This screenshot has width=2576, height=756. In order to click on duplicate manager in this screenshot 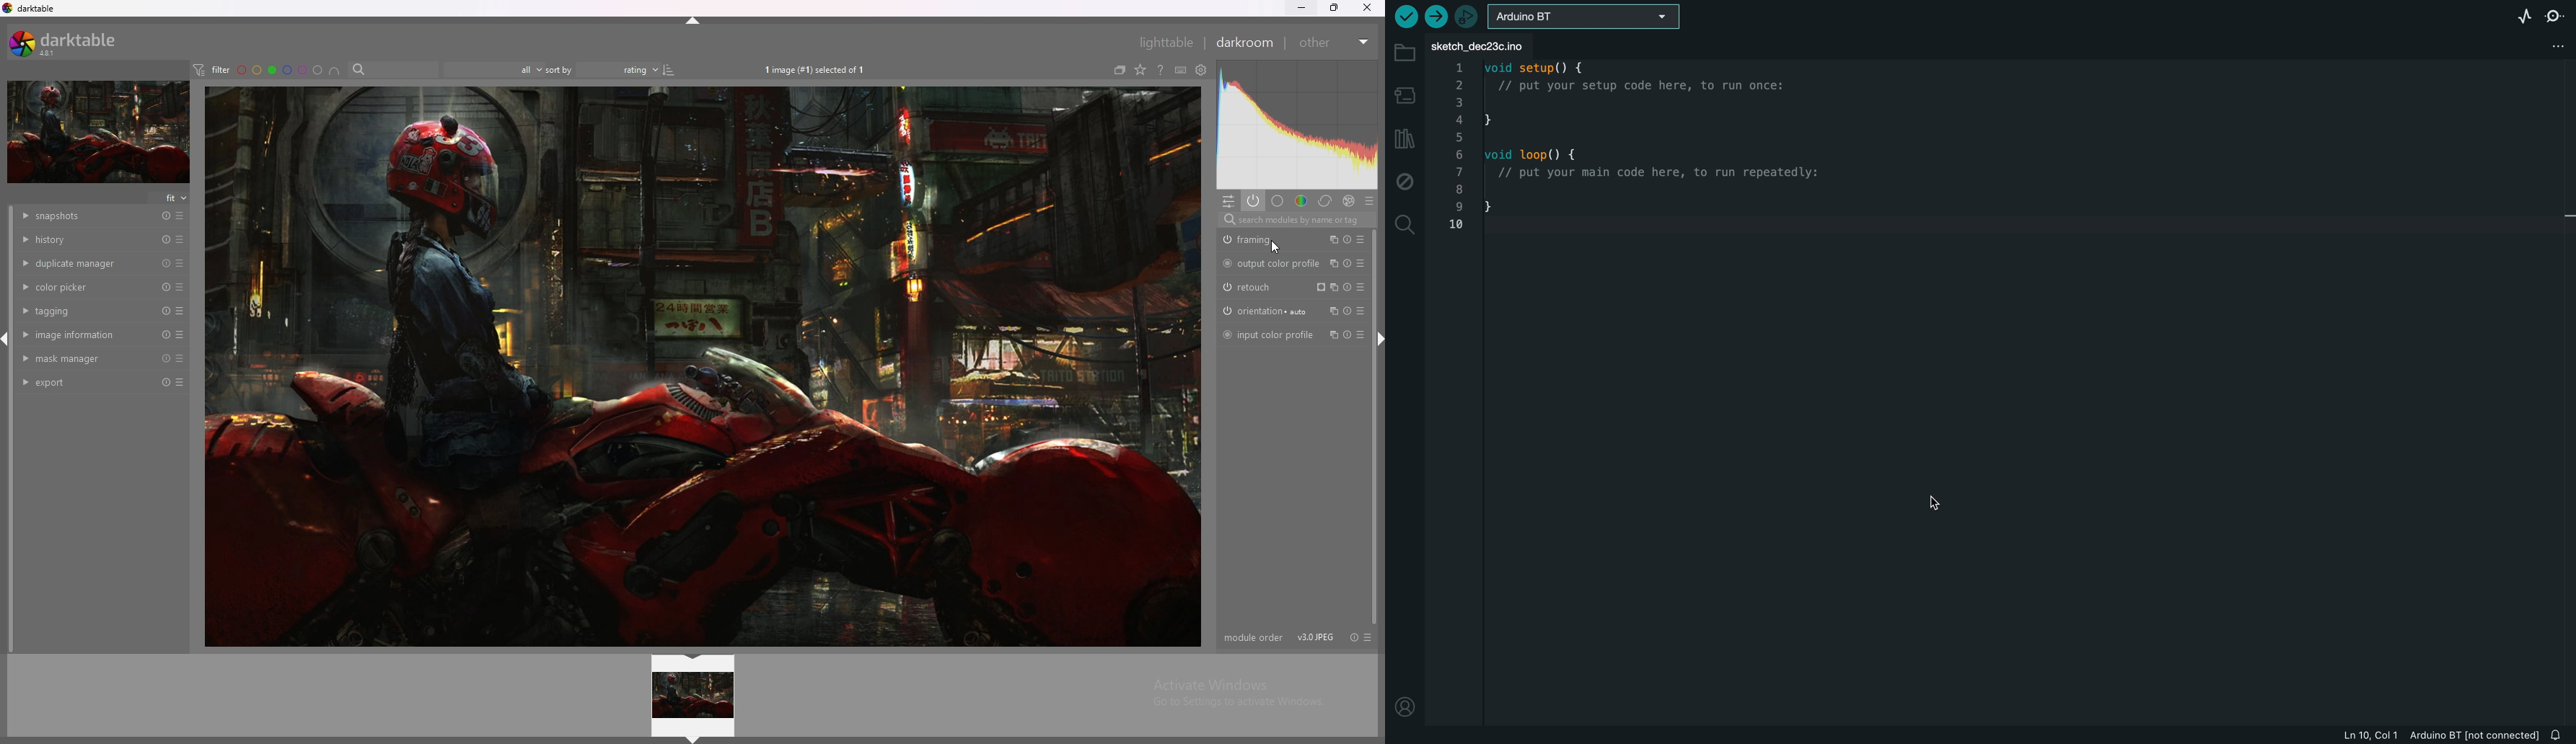, I will do `click(86, 262)`.